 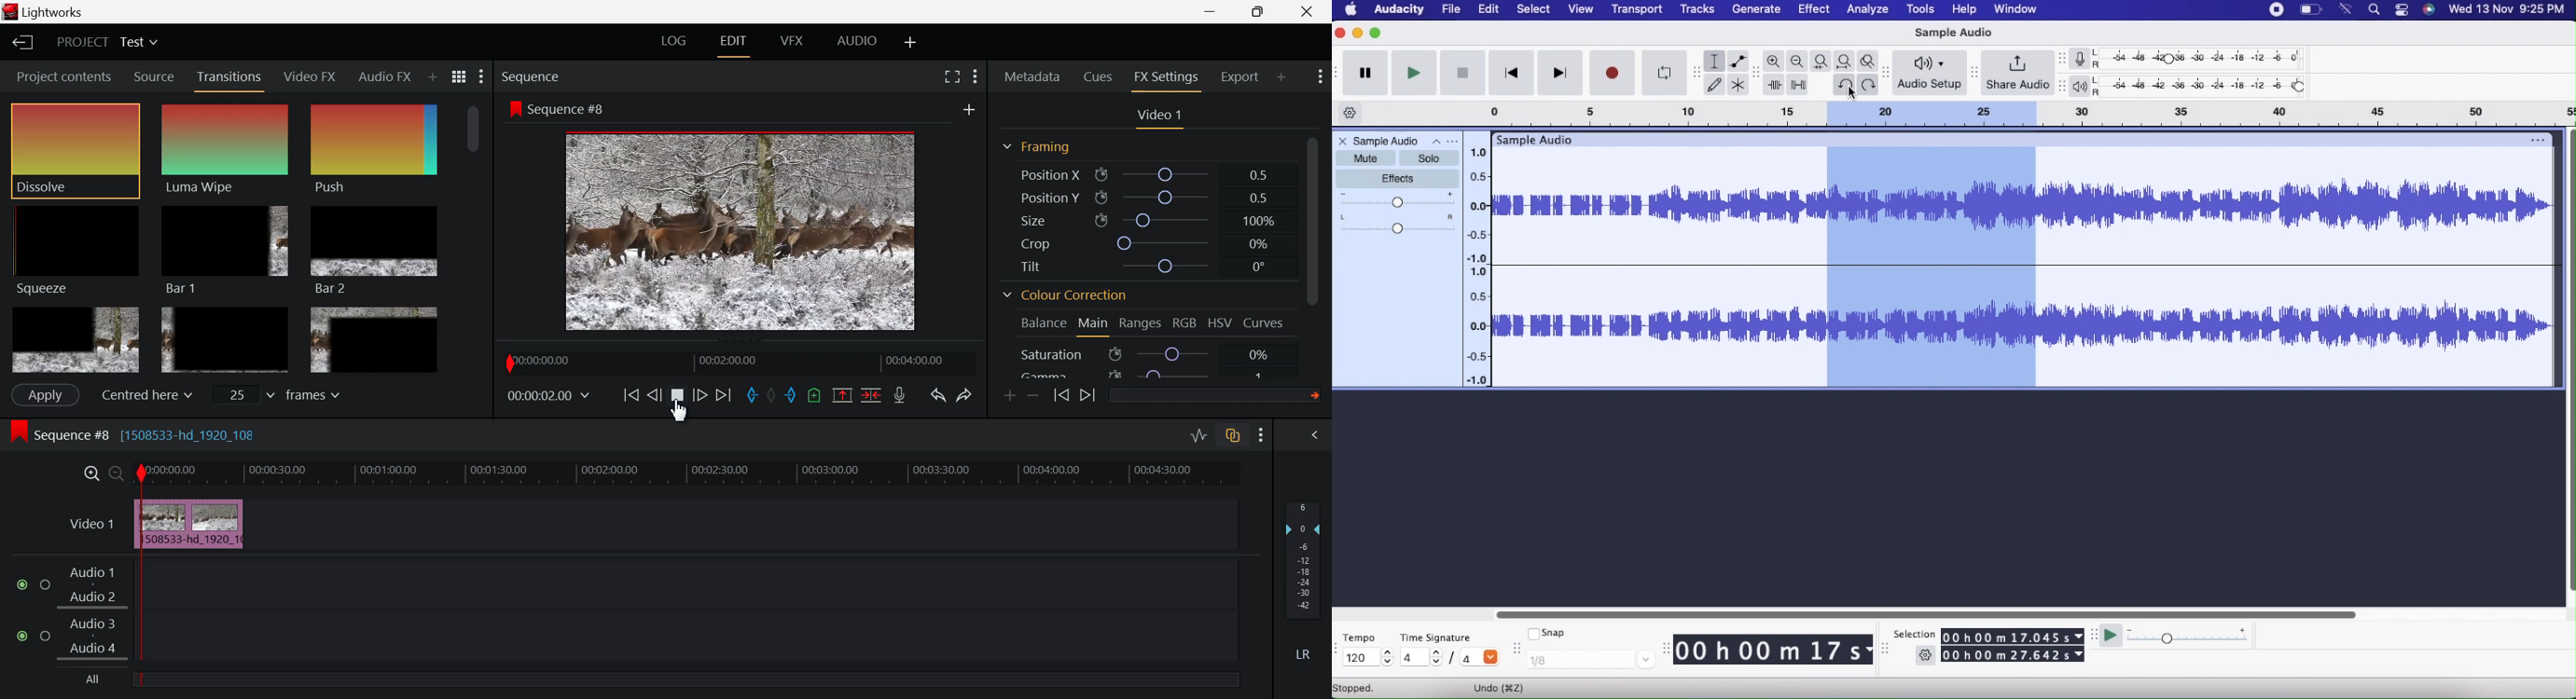 I want to click on Go Forward, so click(x=701, y=396).